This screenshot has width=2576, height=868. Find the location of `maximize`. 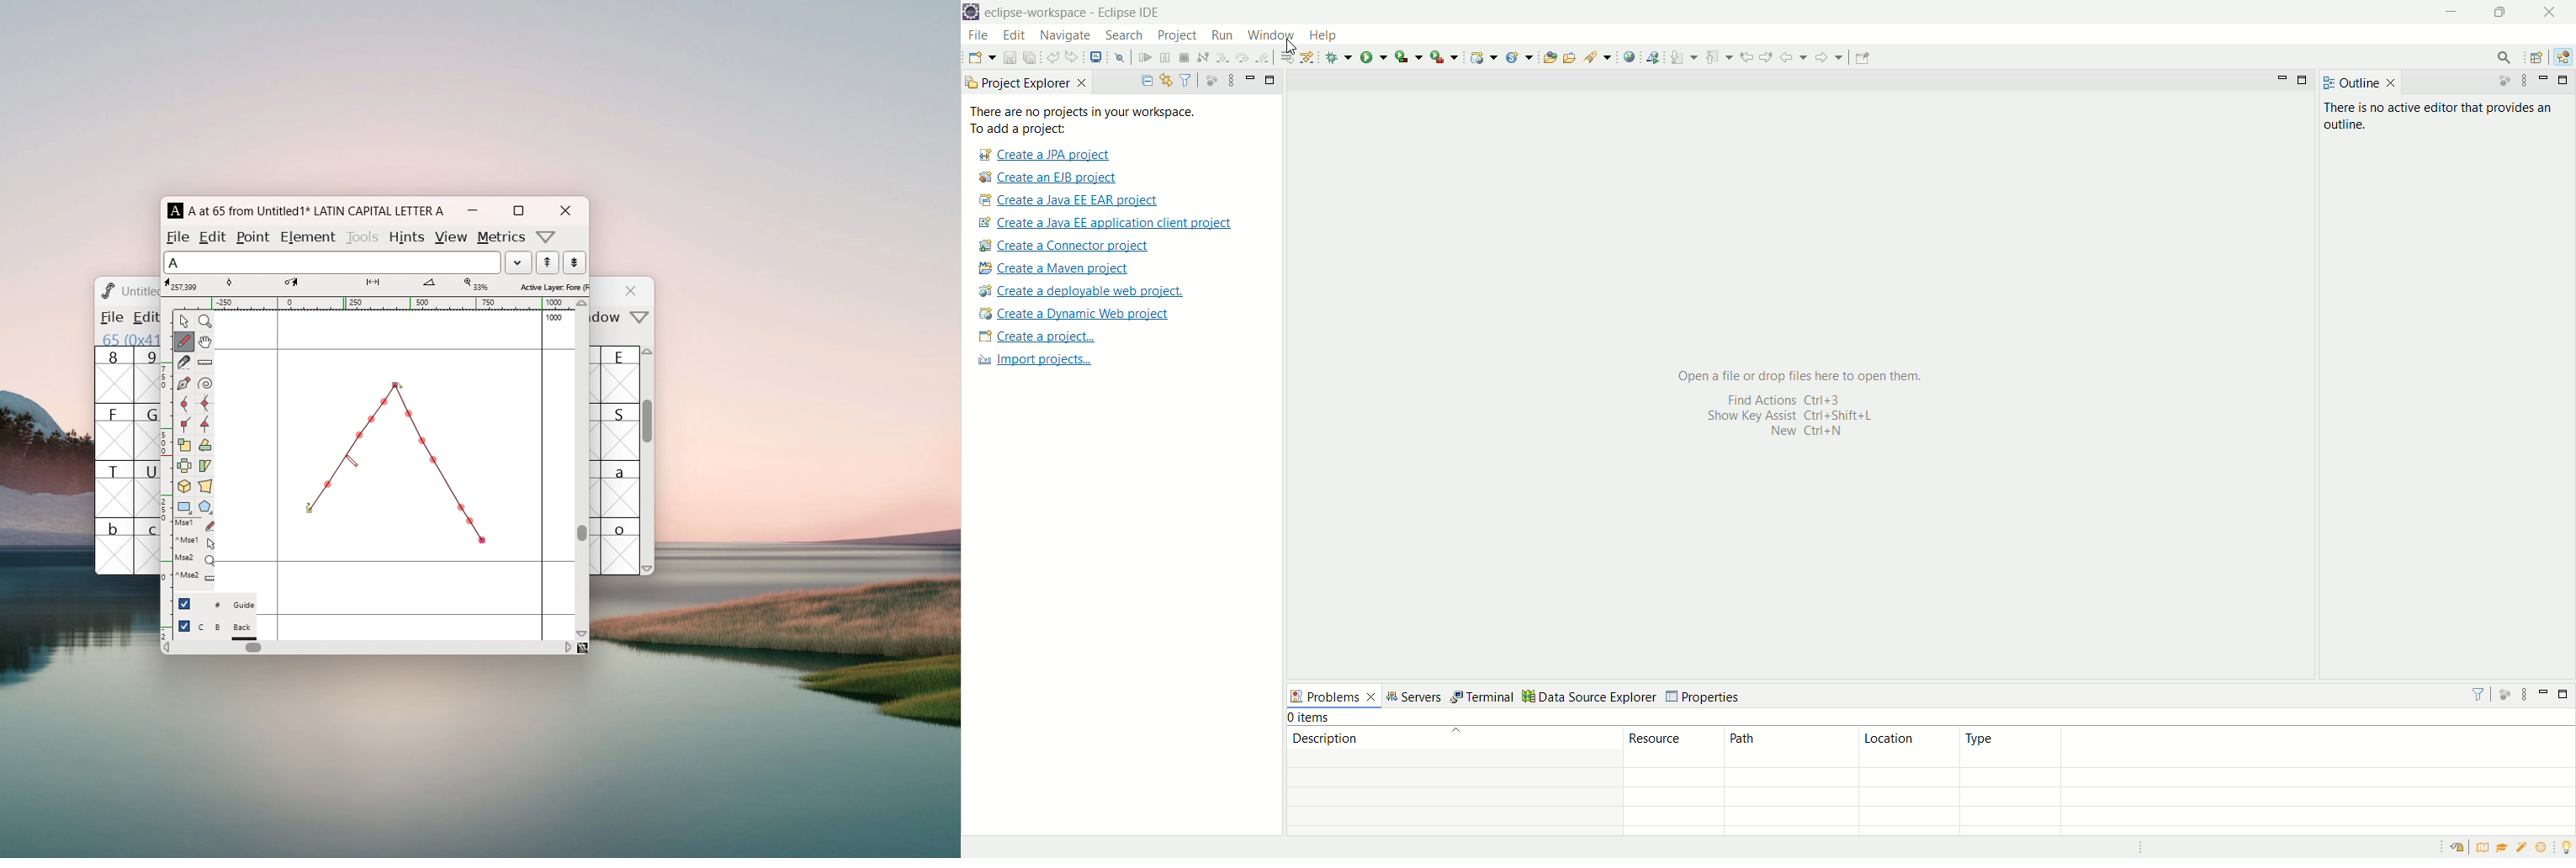

maximize is located at coordinates (2563, 696).